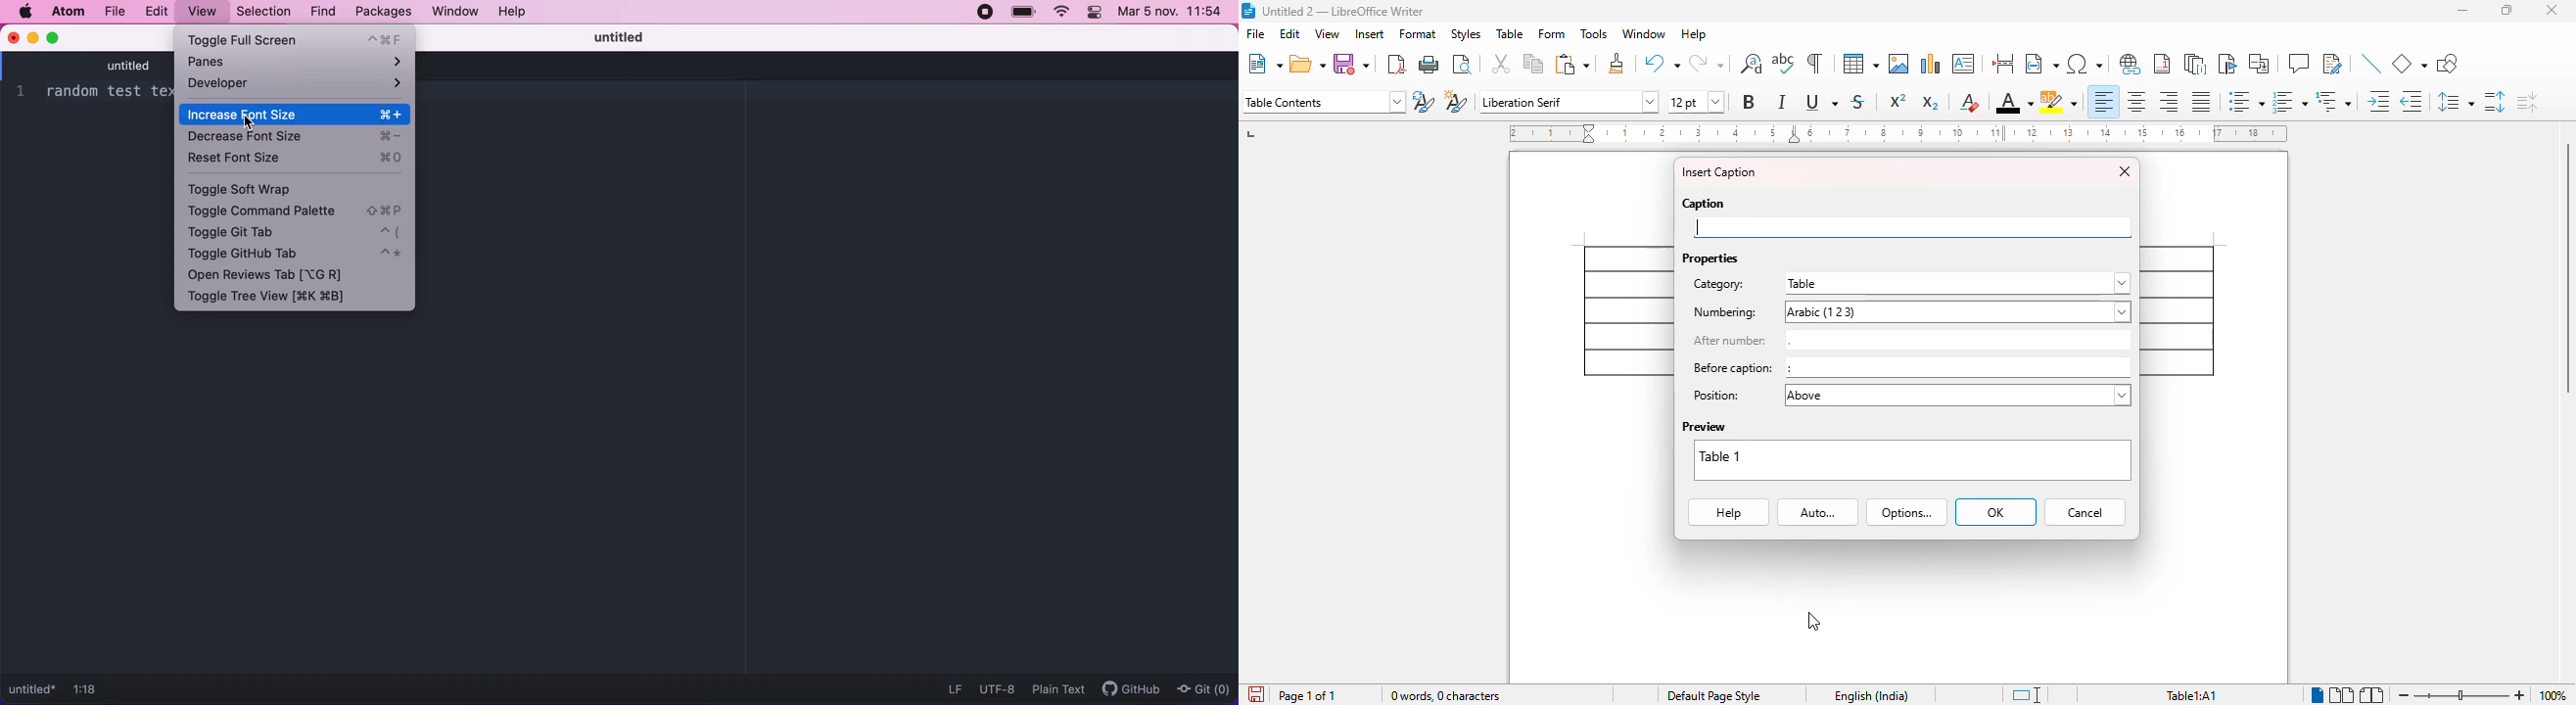 The image size is (2576, 728). What do you see at coordinates (1897, 133) in the screenshot?
I see `ruler` at bounding box center [1897, 133].